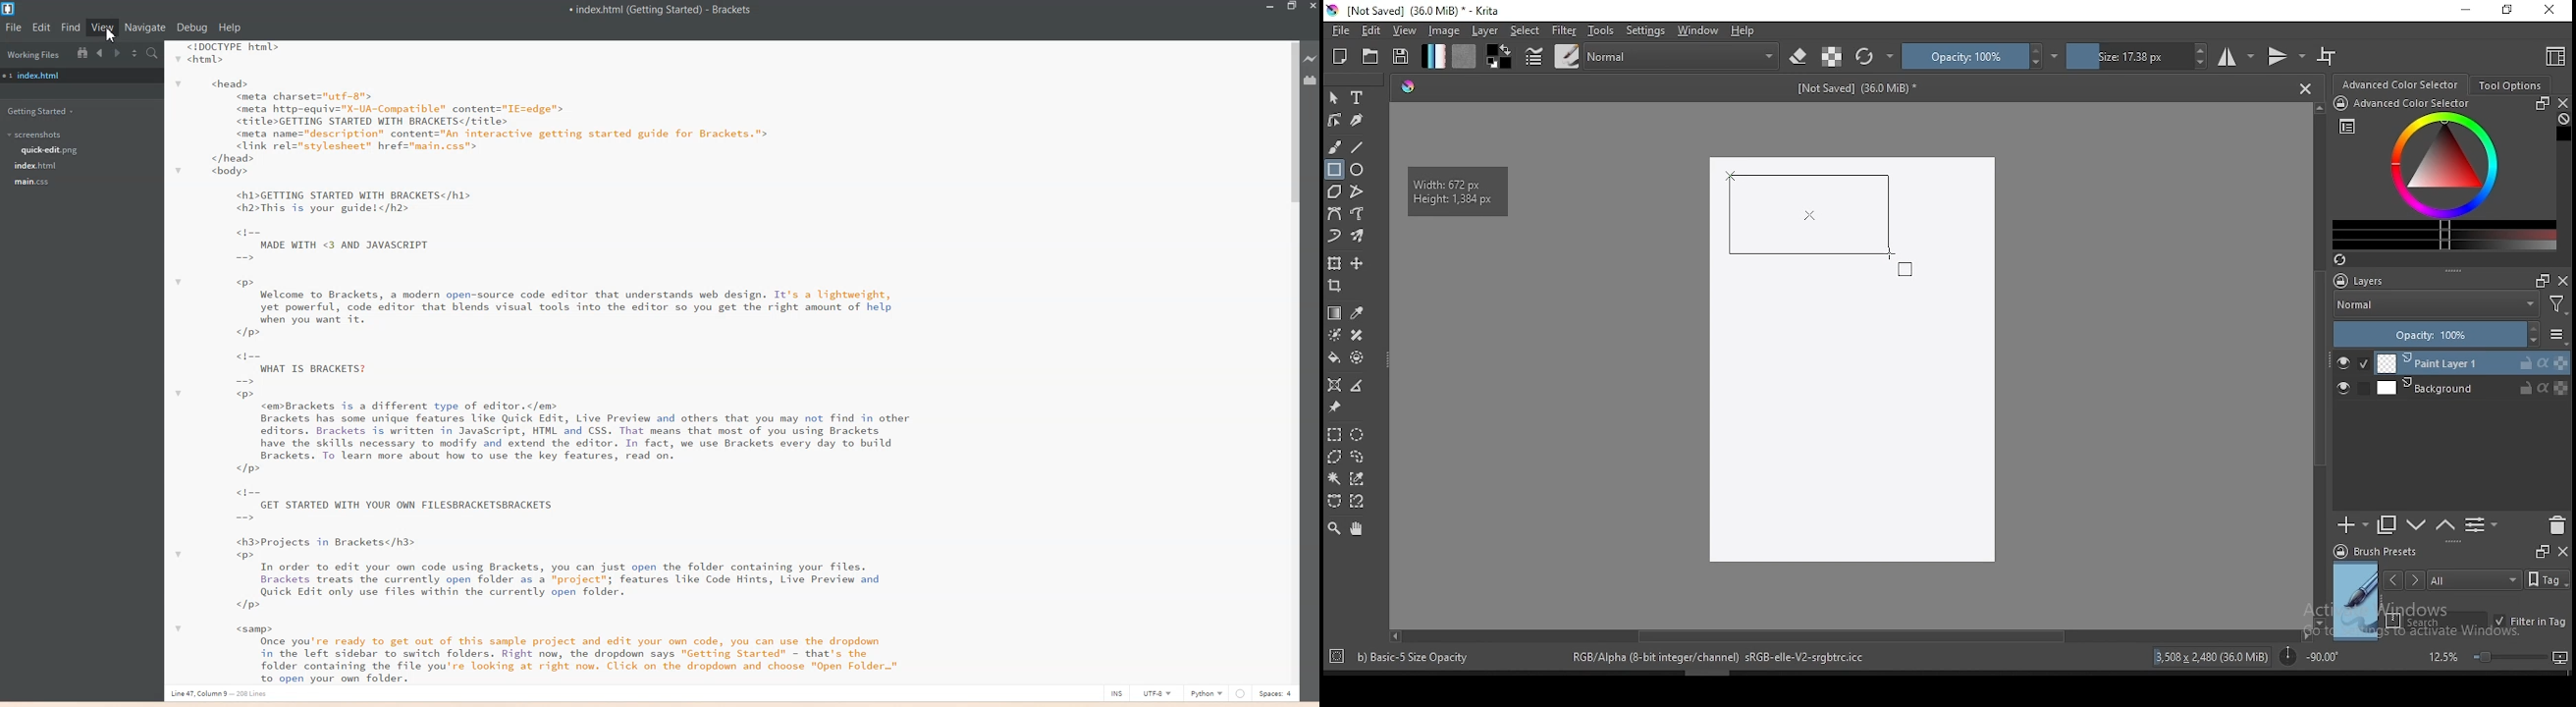 This screenshot has height=728, width=2576. I want to click on  close window, so click(2551, 11).